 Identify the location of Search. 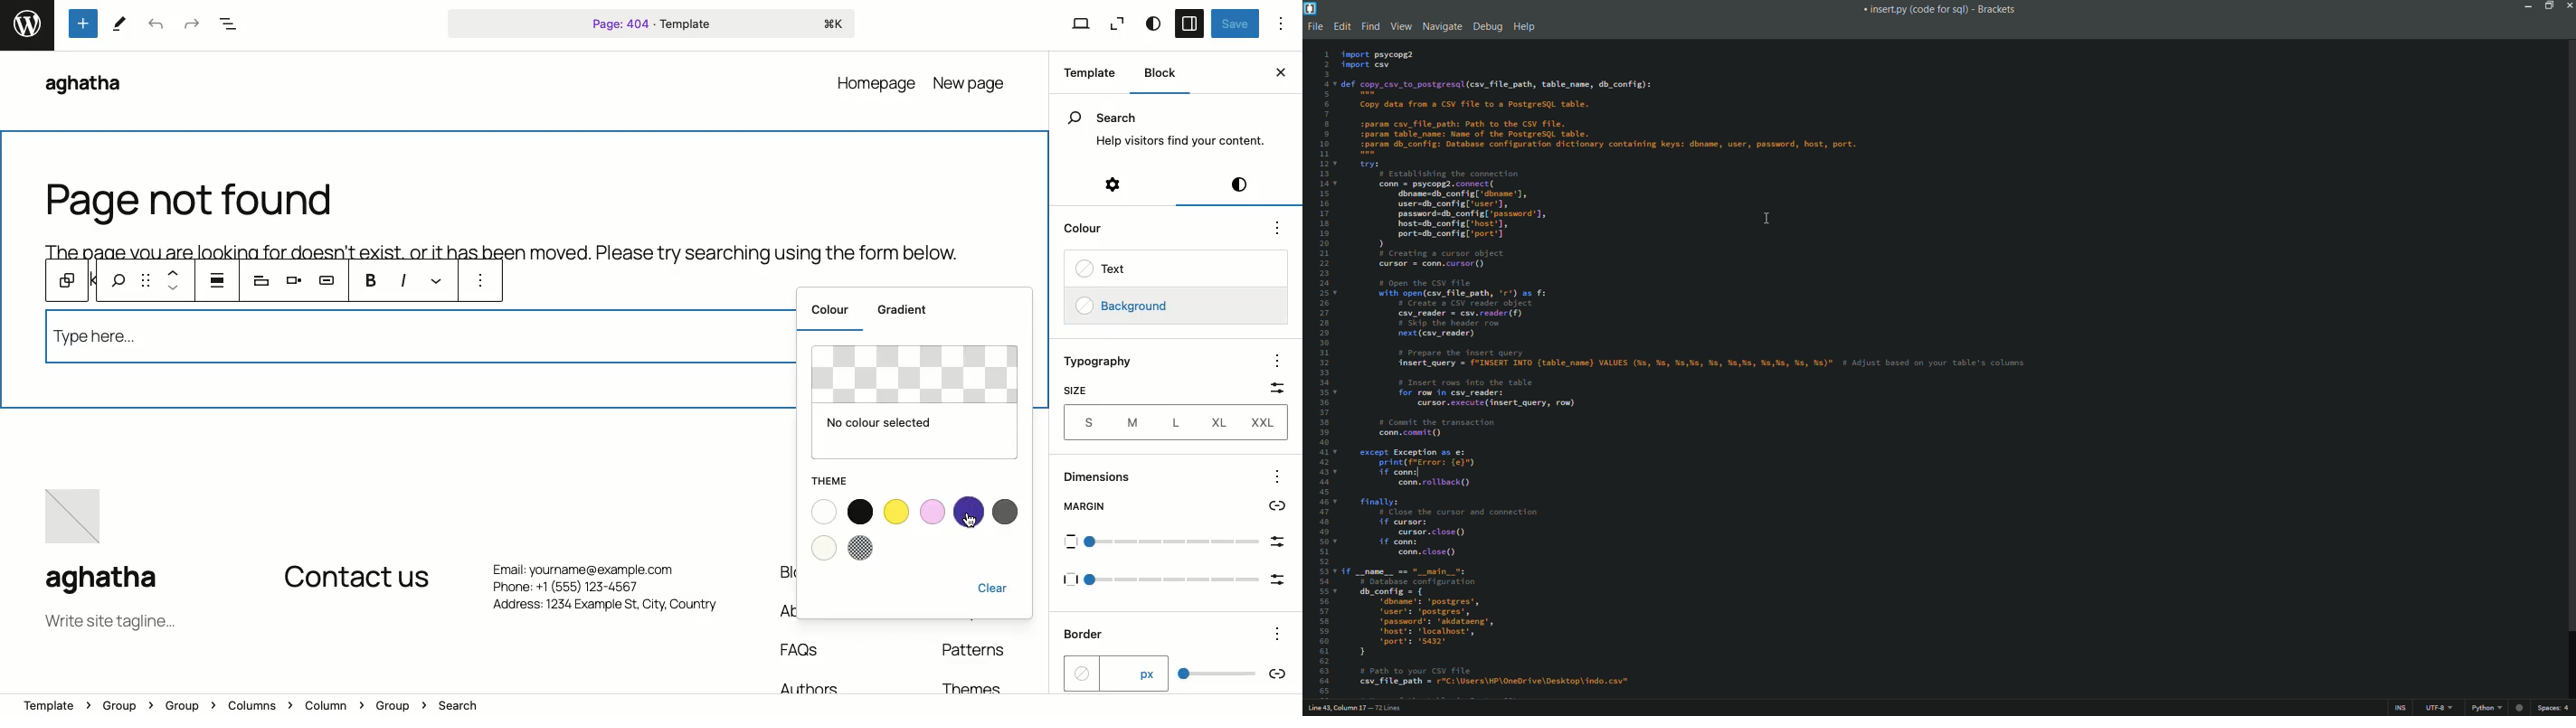
(1172, 118).